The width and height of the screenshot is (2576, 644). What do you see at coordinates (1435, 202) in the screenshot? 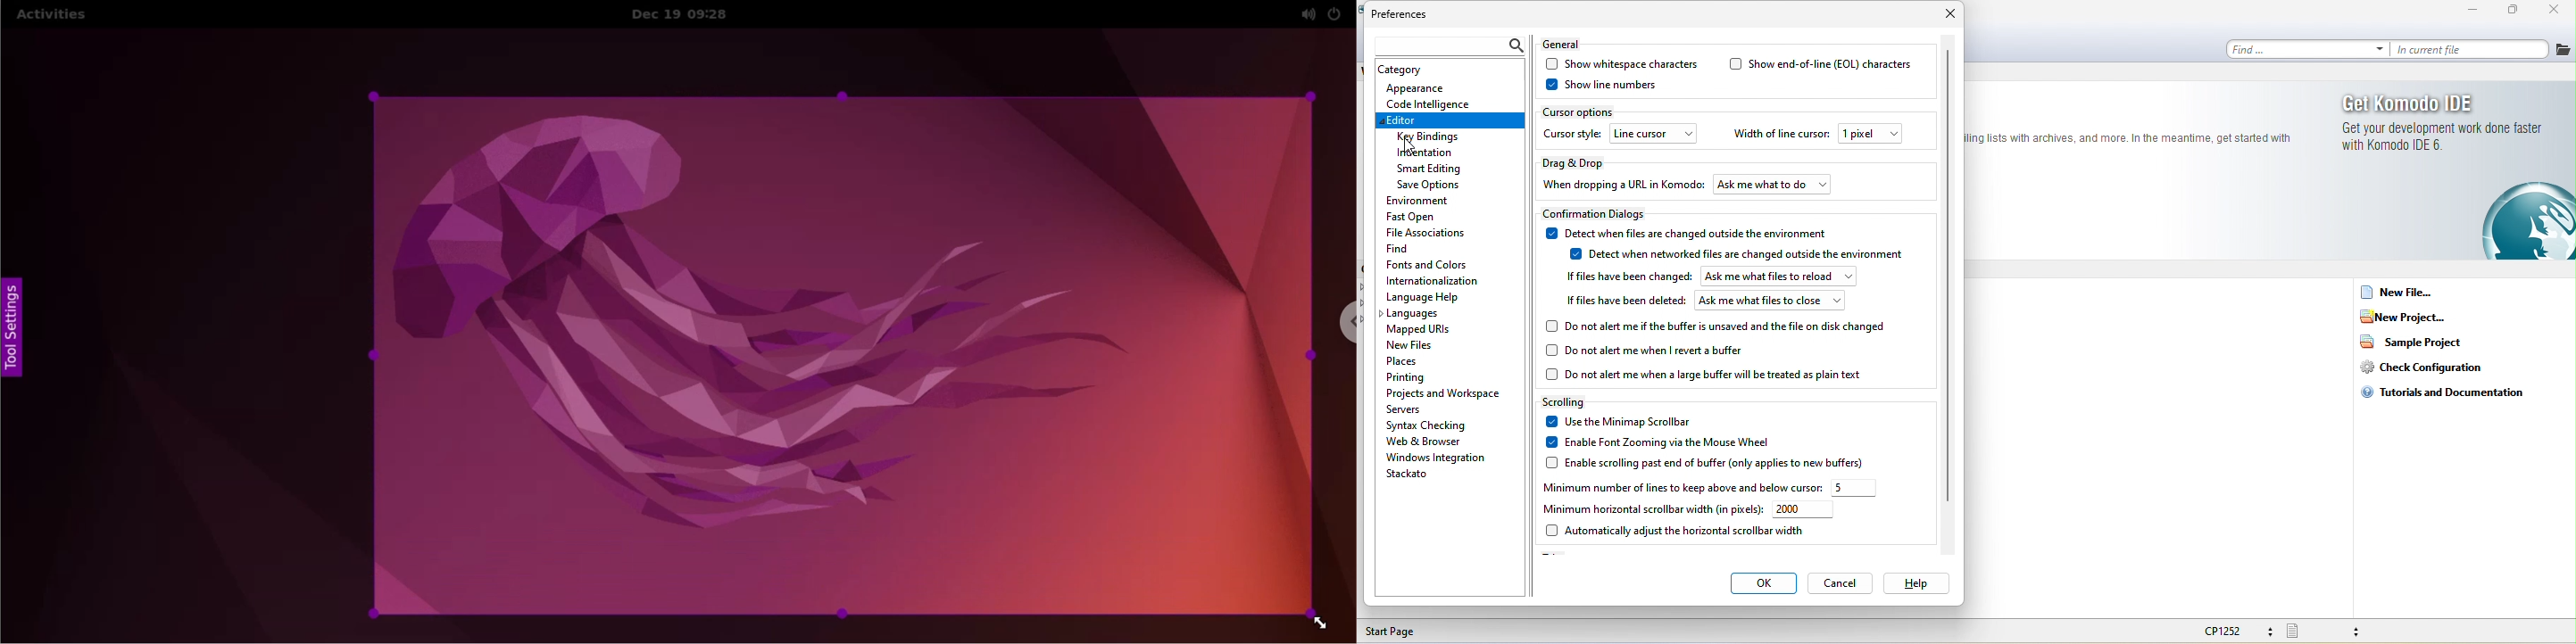
I see `environment` at bounding box center [1435, 202].